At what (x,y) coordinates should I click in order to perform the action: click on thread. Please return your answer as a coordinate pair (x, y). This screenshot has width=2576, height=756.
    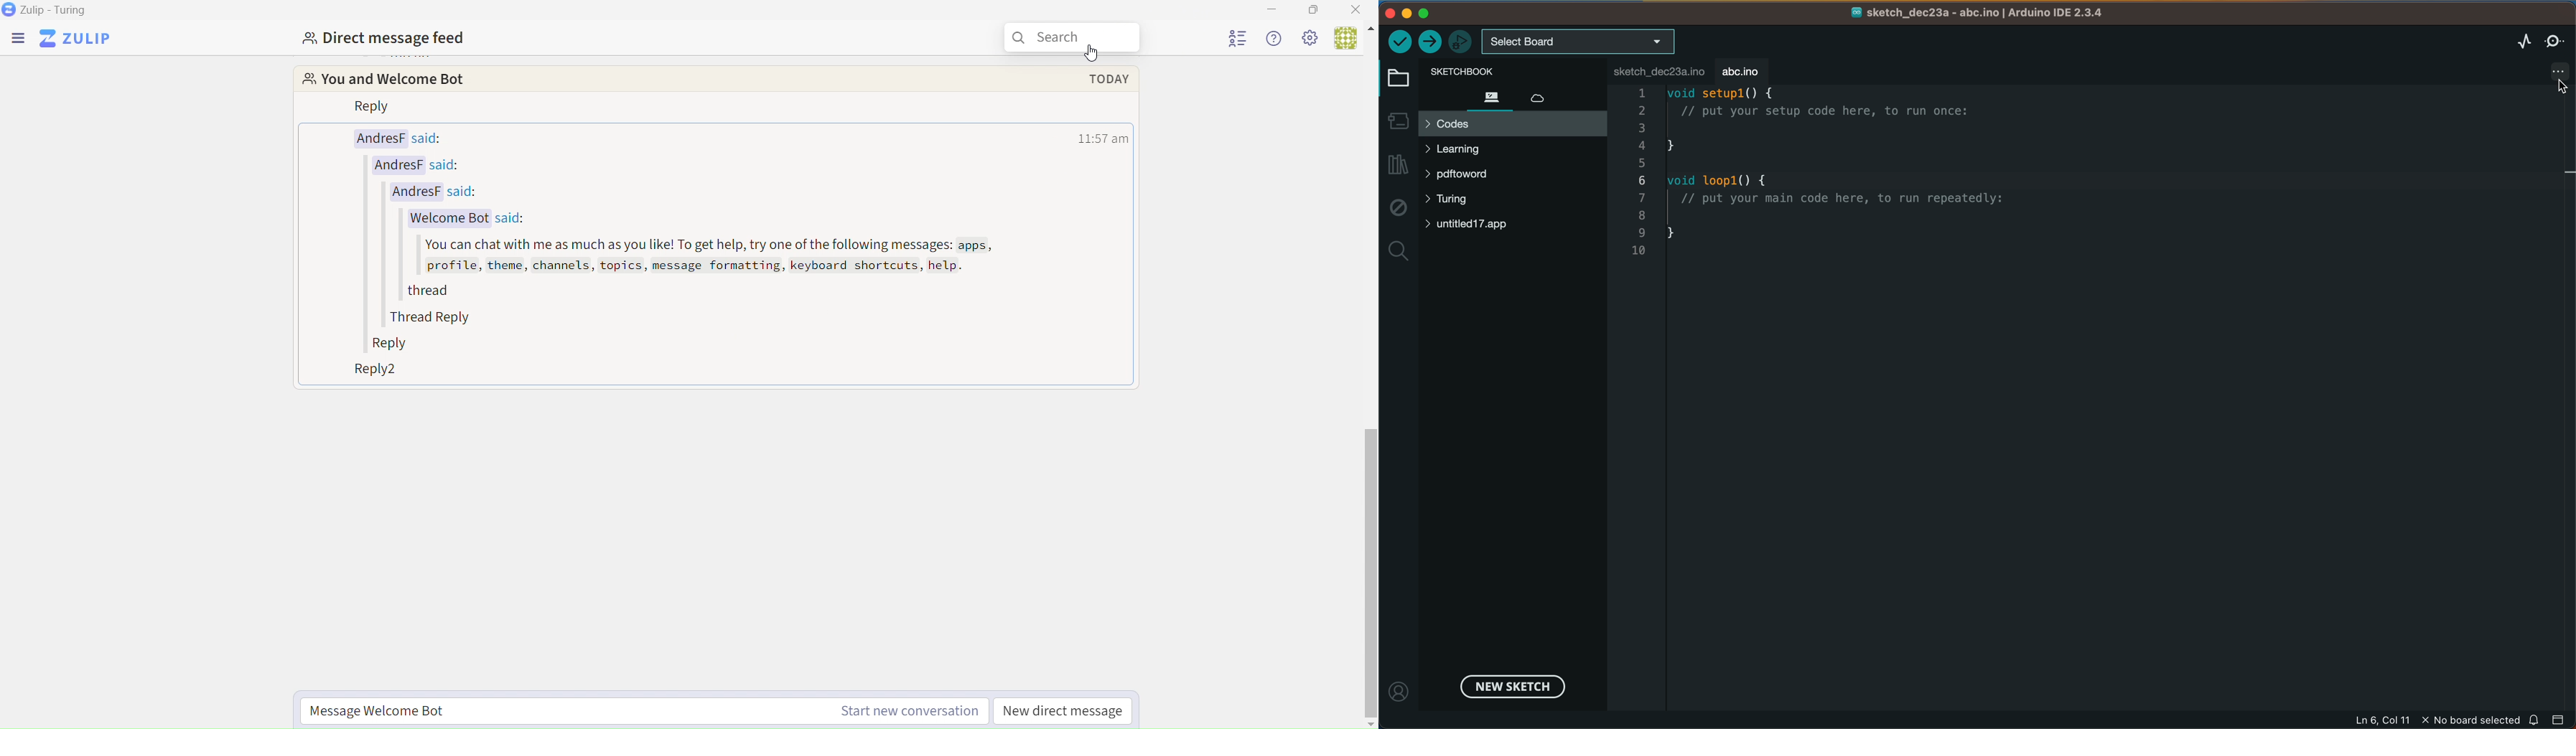
    Looking at the image, I should click on (425, 293).